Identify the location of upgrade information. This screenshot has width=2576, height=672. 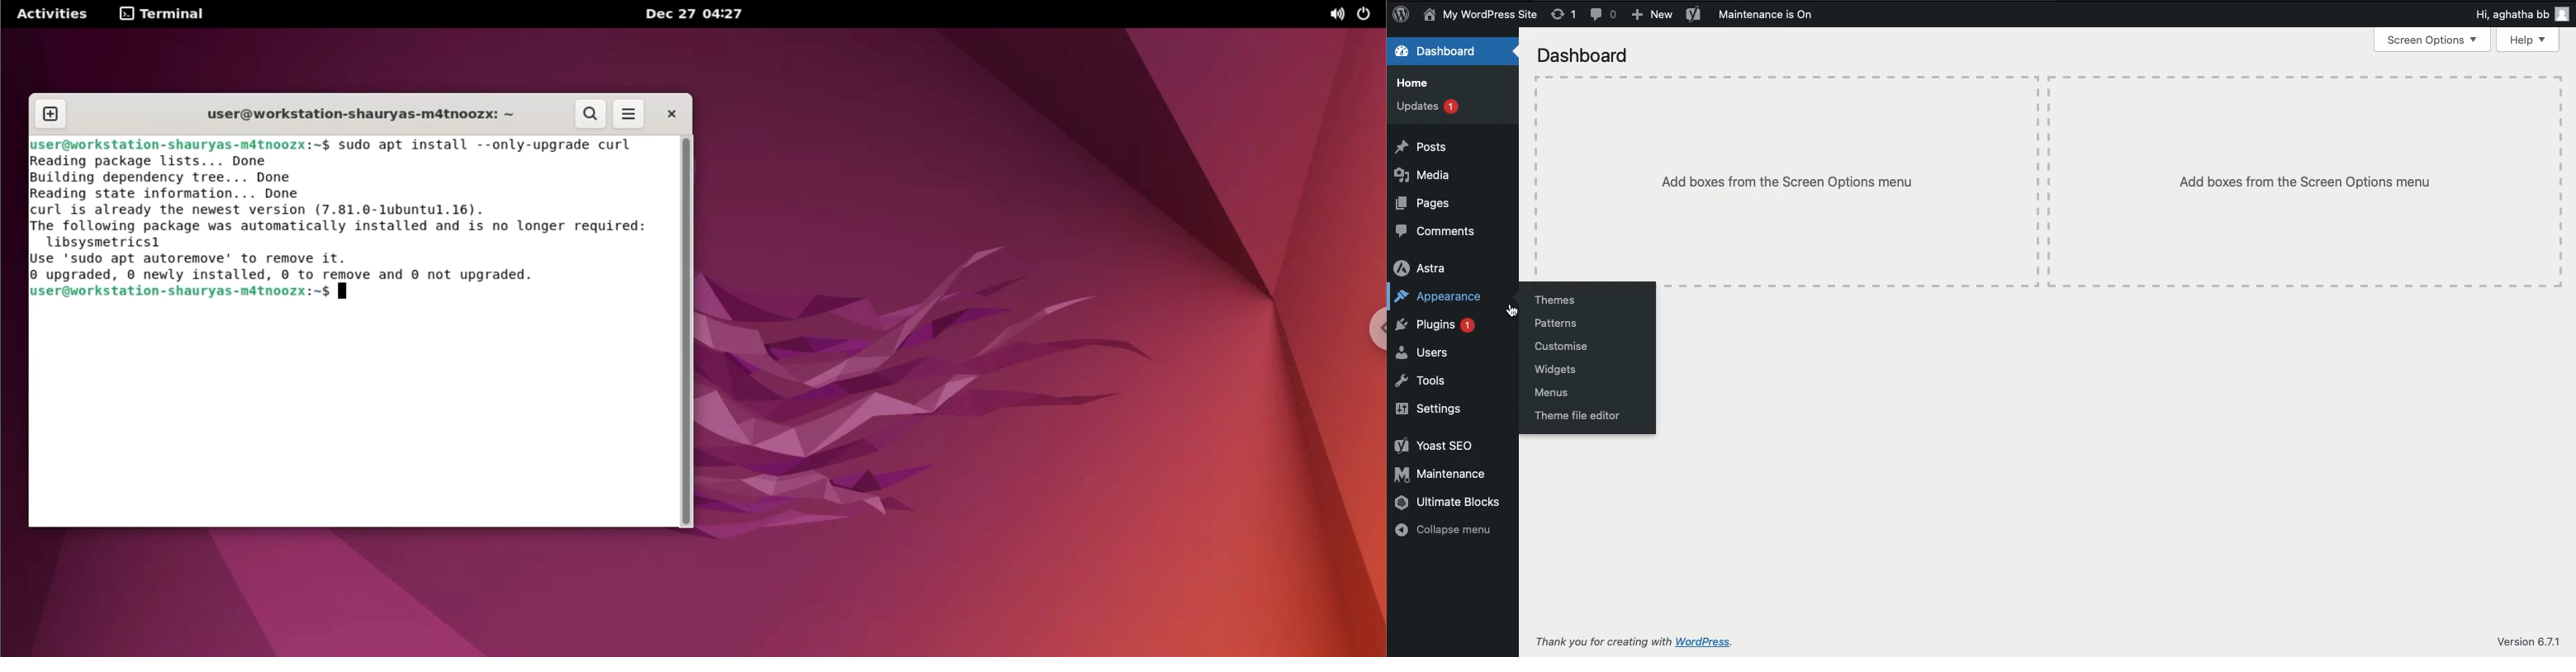
(346, 218).